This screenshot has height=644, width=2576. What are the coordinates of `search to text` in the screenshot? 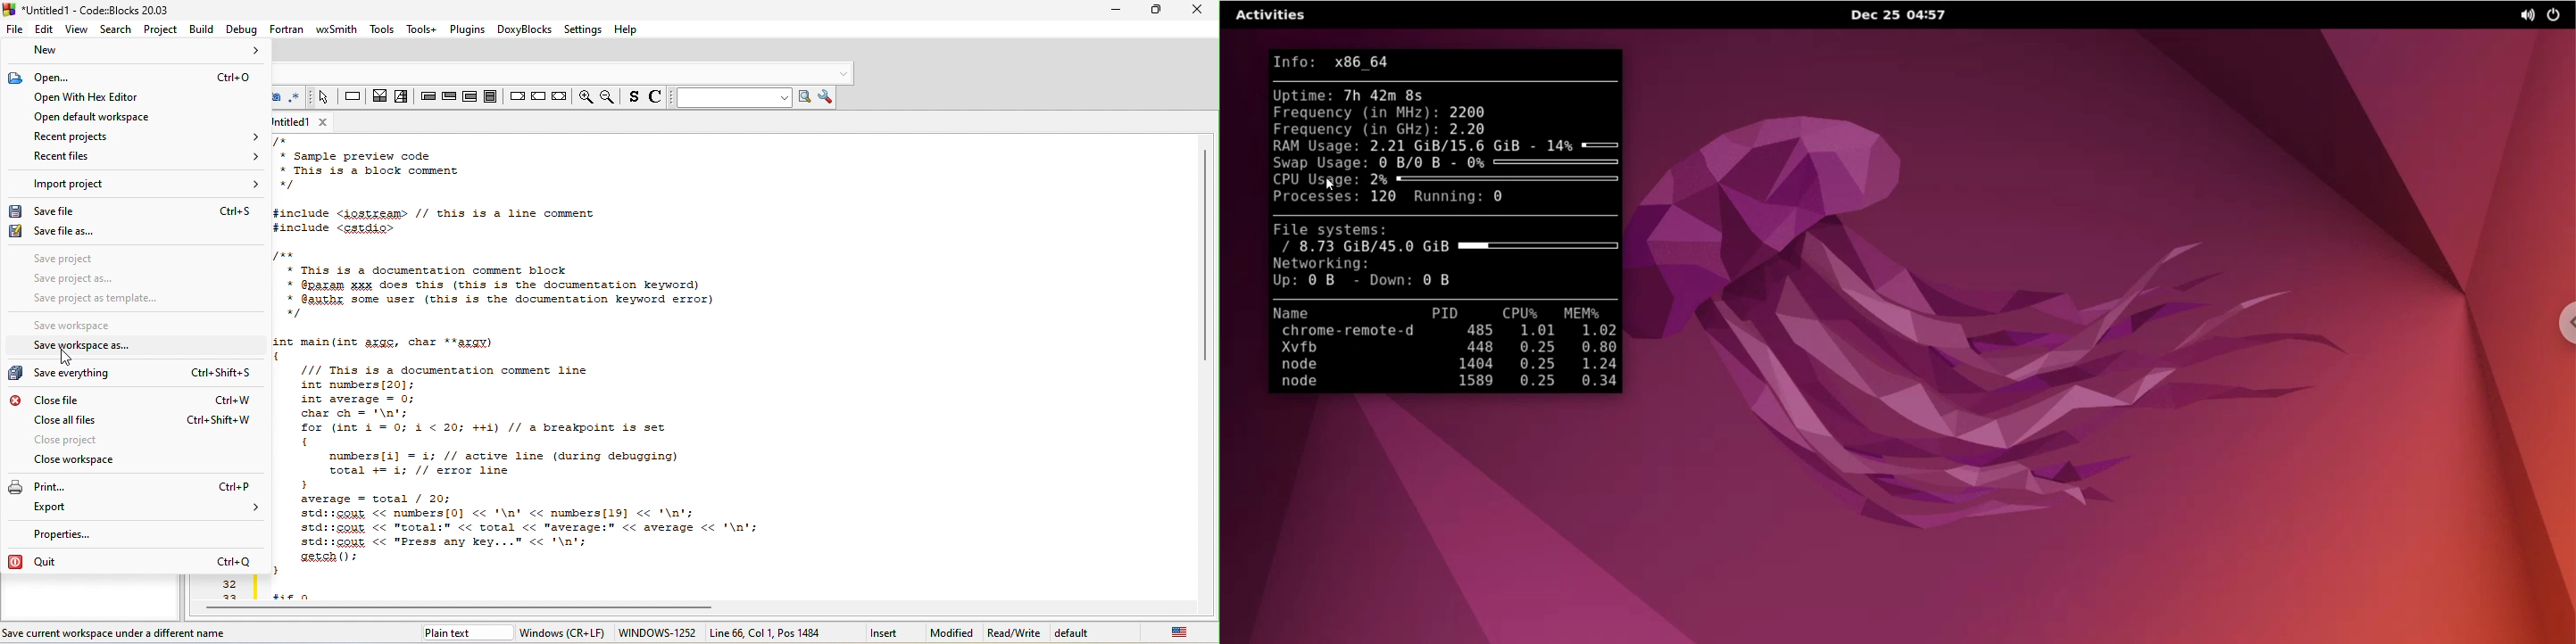 It's located at (731, 99).